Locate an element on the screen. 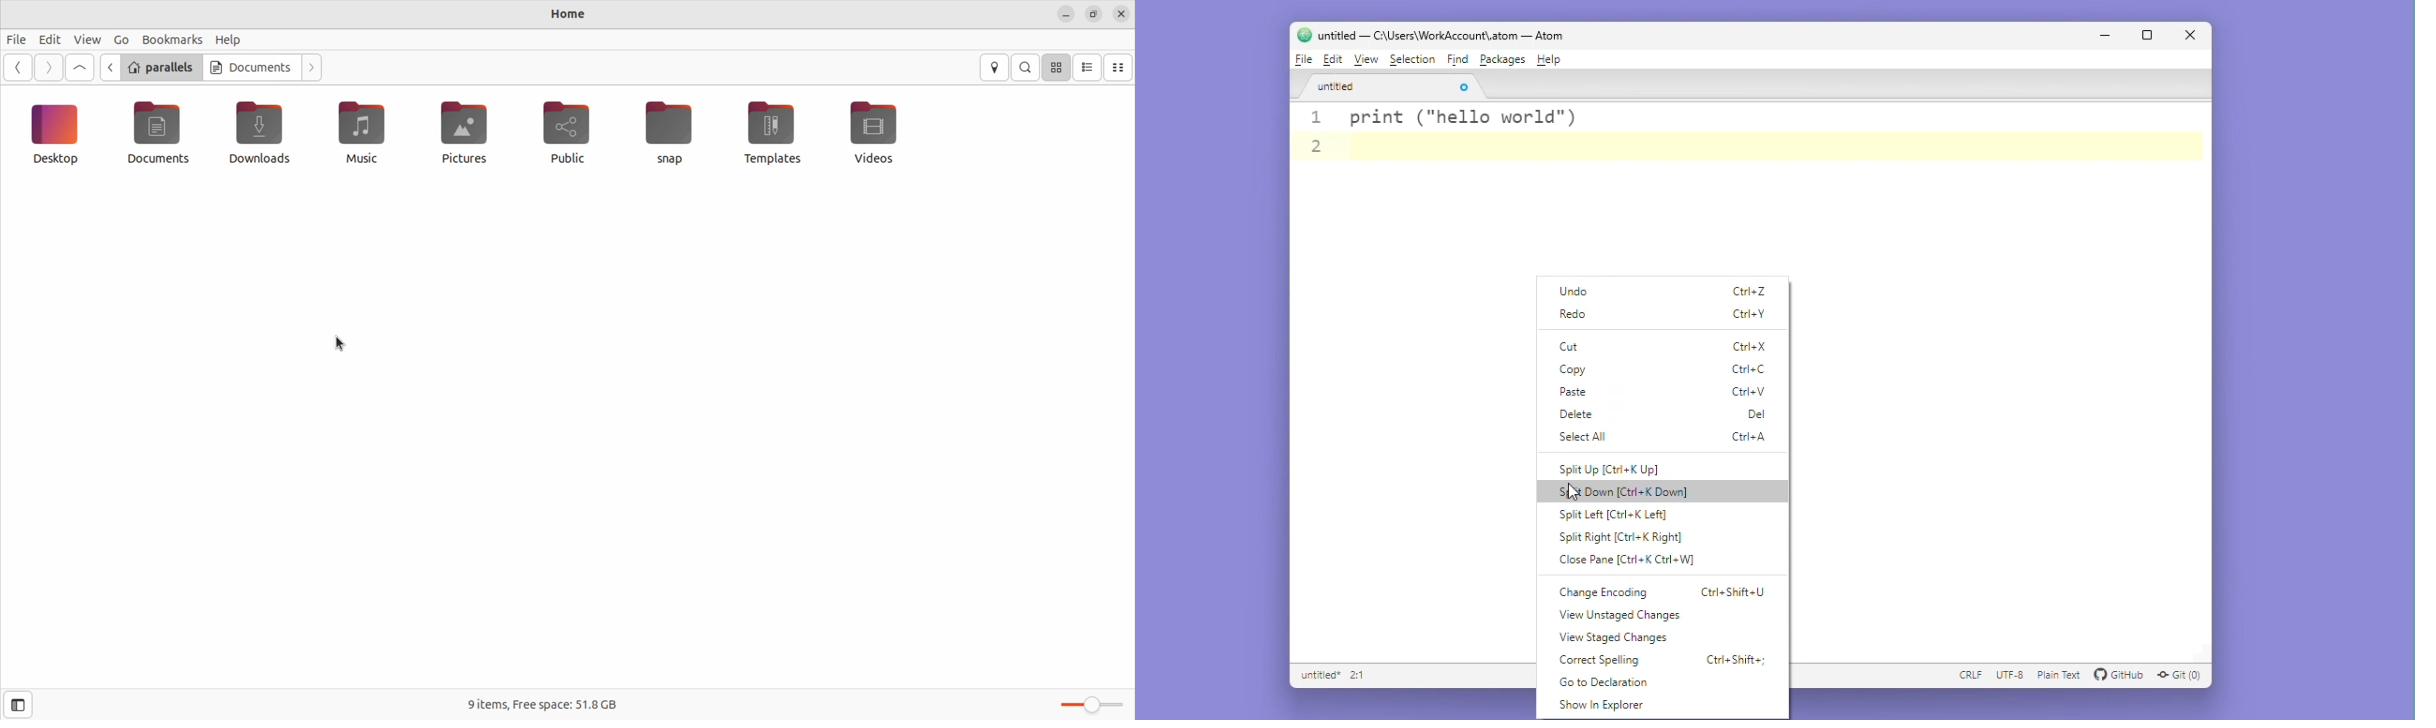 The width and height of the screenshot is (2436, 728). desktop icon is located at coordinates (61, 134).